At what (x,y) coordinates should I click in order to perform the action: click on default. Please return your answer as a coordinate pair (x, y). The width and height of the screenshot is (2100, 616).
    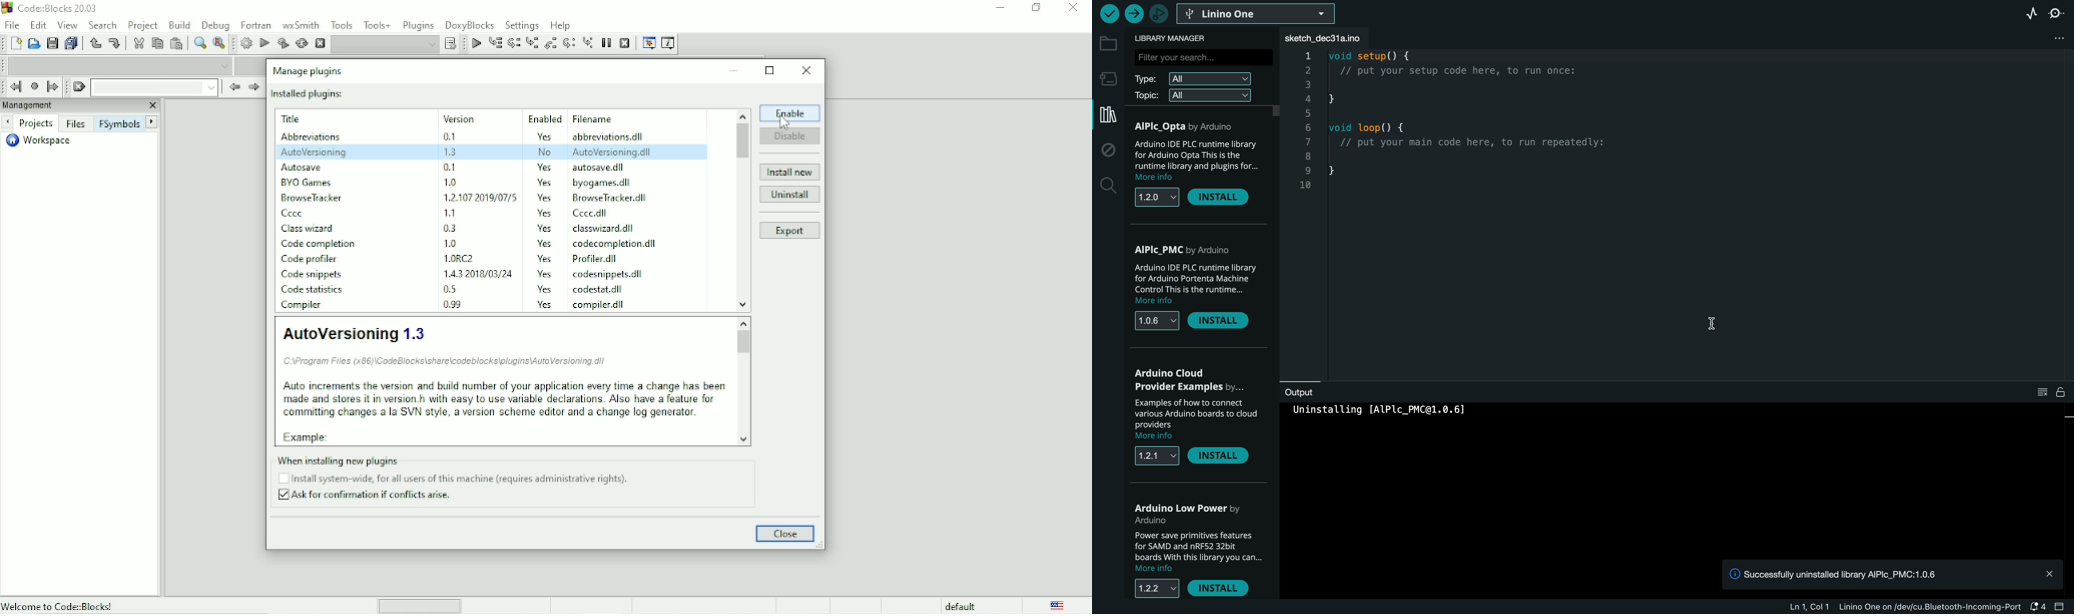
    Looking at the image, I should click on (960, 606).